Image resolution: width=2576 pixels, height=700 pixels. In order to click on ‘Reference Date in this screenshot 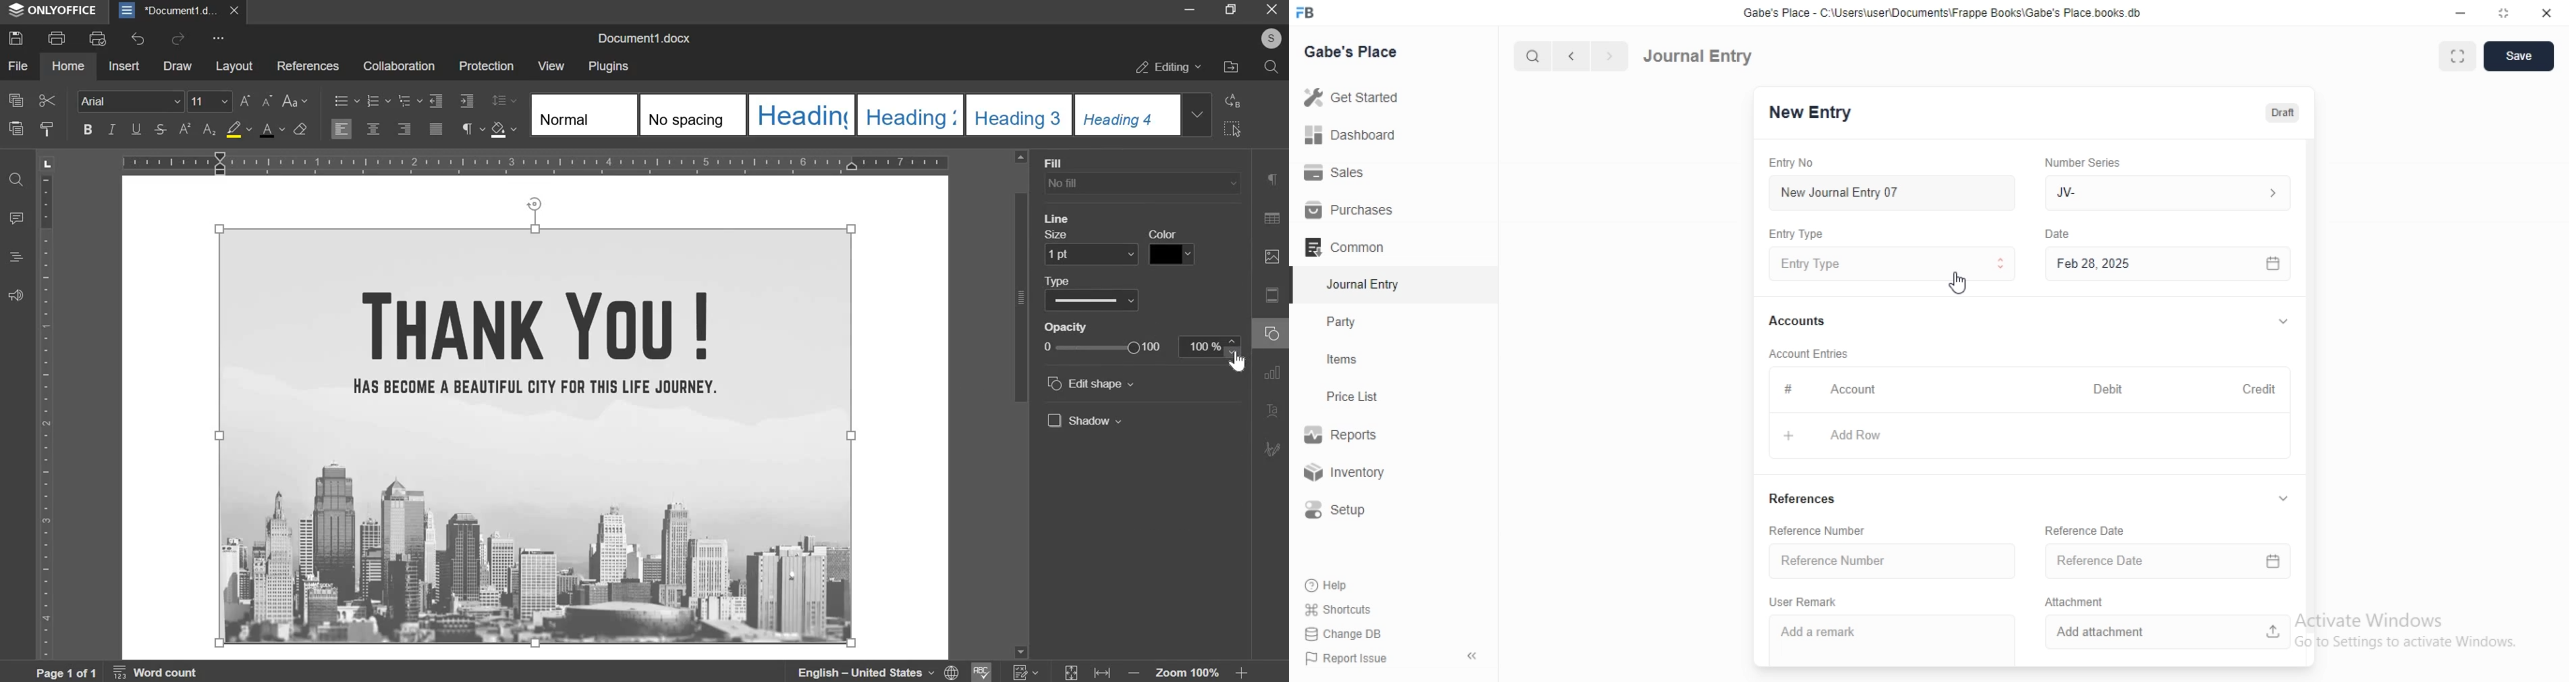, I will do `click(2085, 530)`.